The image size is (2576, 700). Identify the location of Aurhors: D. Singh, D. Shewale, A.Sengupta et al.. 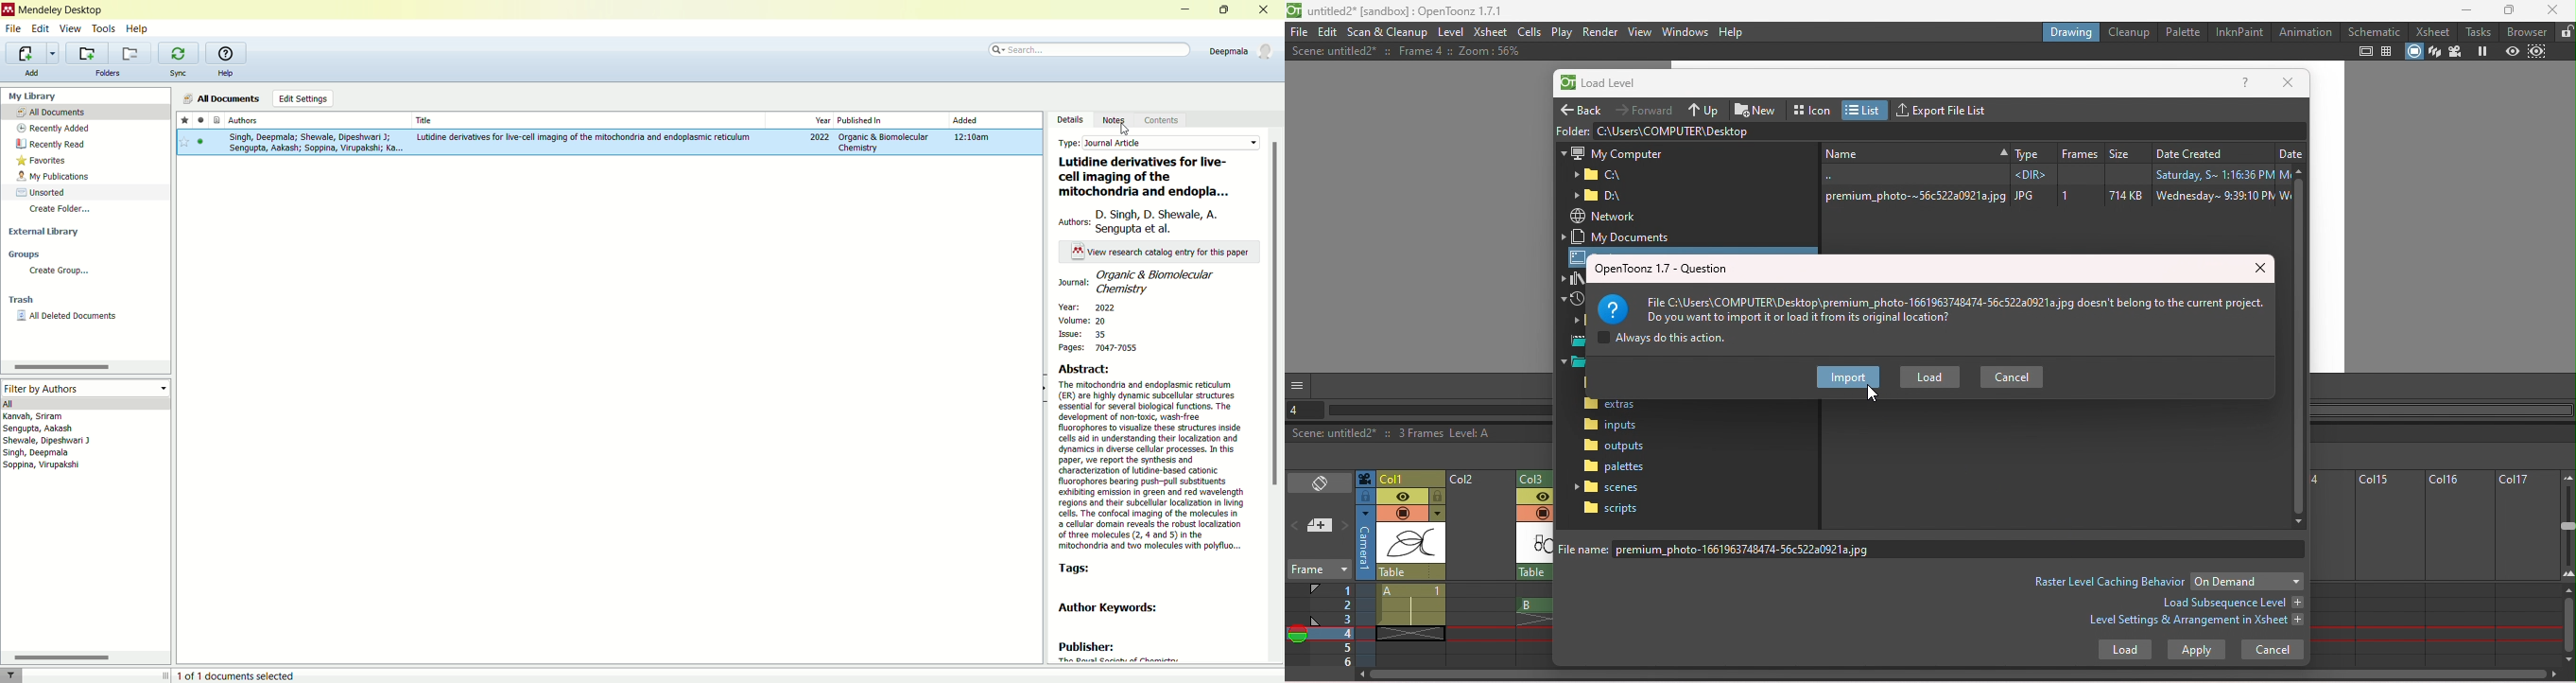
(1150, 222).